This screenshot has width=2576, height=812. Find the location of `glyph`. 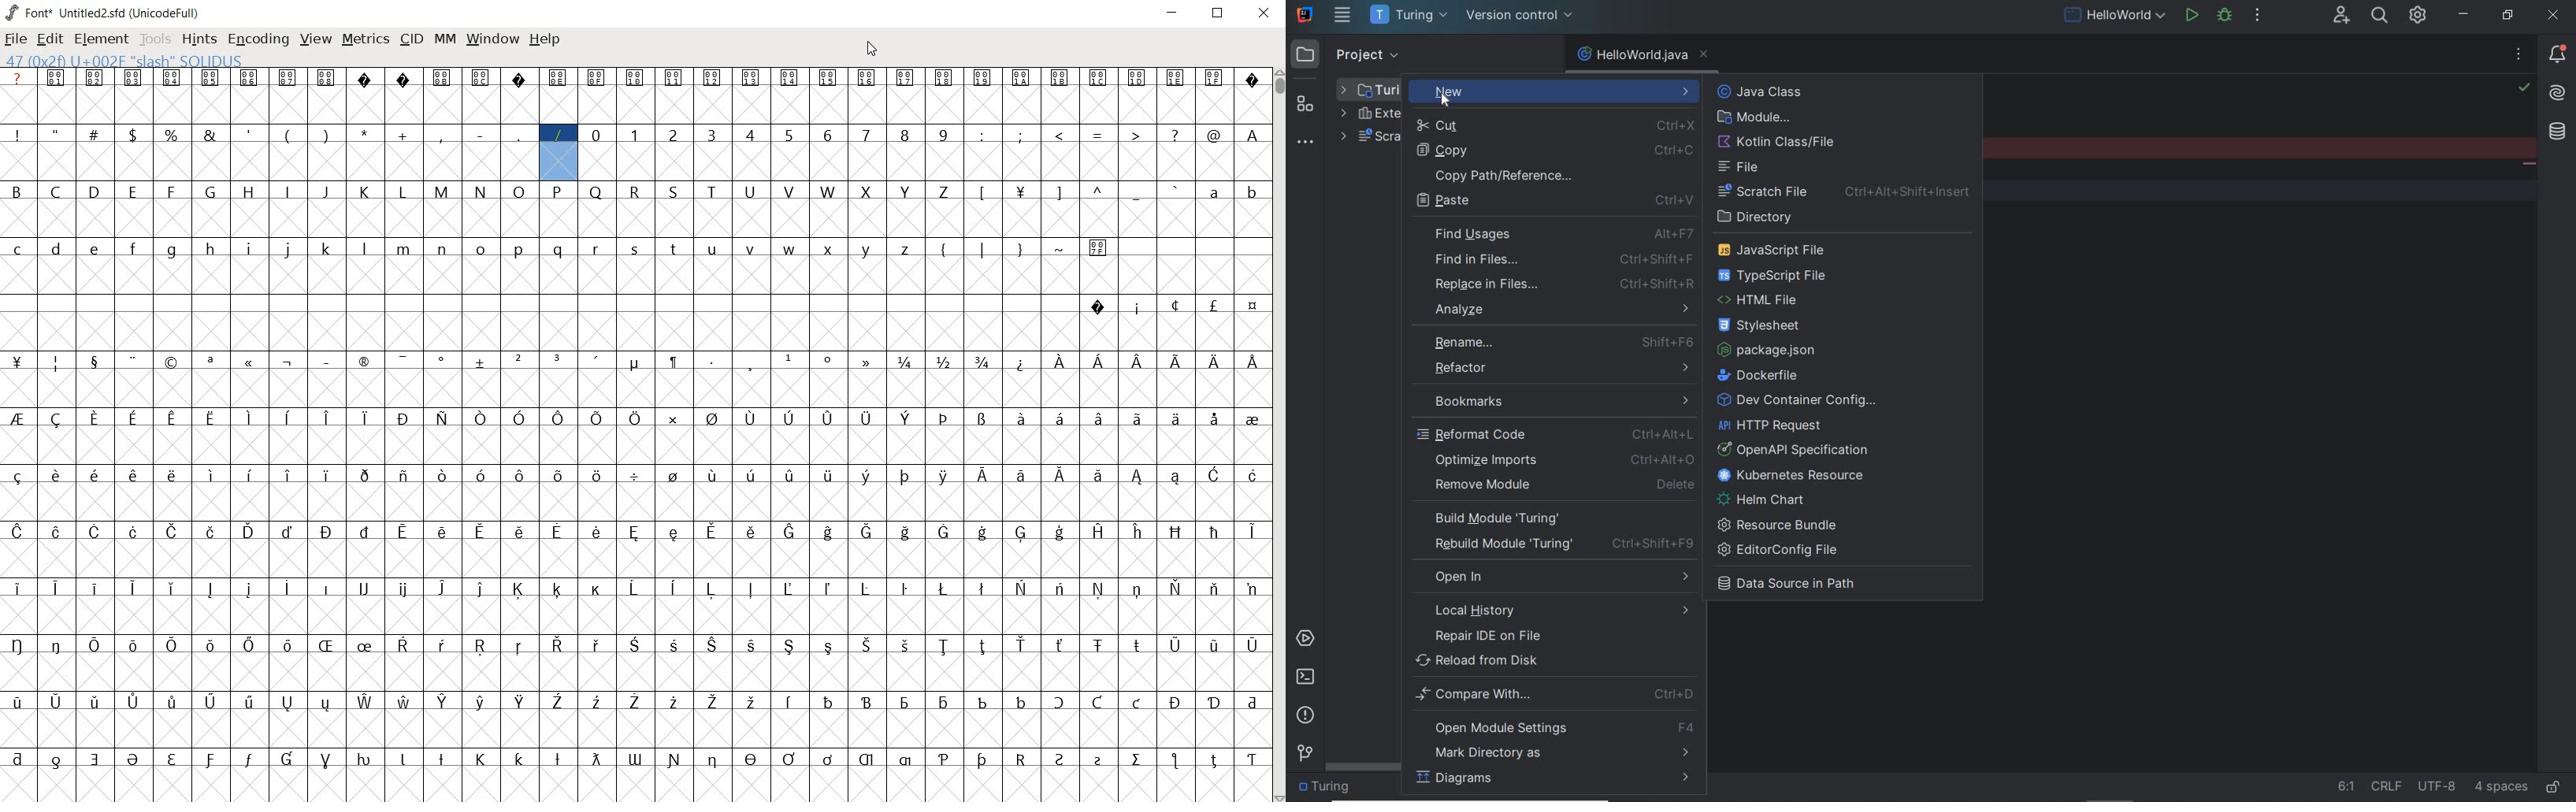

glyph is located at coordinates (558, 531).